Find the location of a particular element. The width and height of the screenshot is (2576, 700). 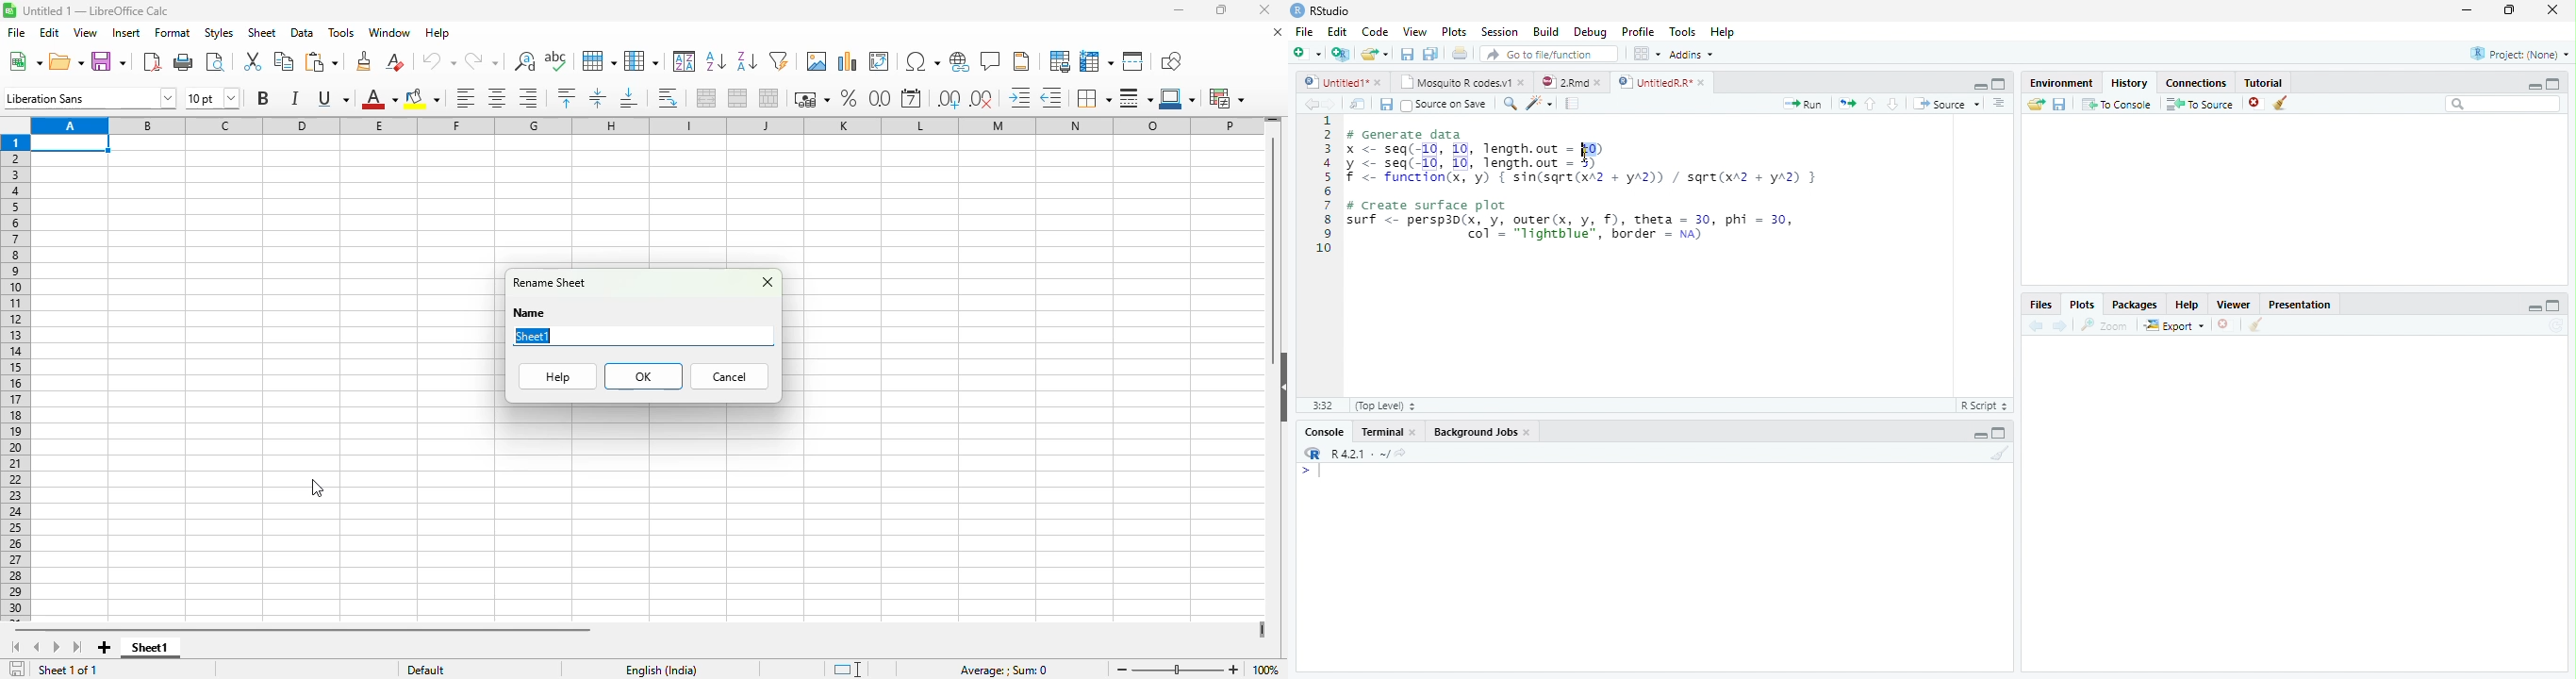

Clear console is located at coordinates (2001, 453).